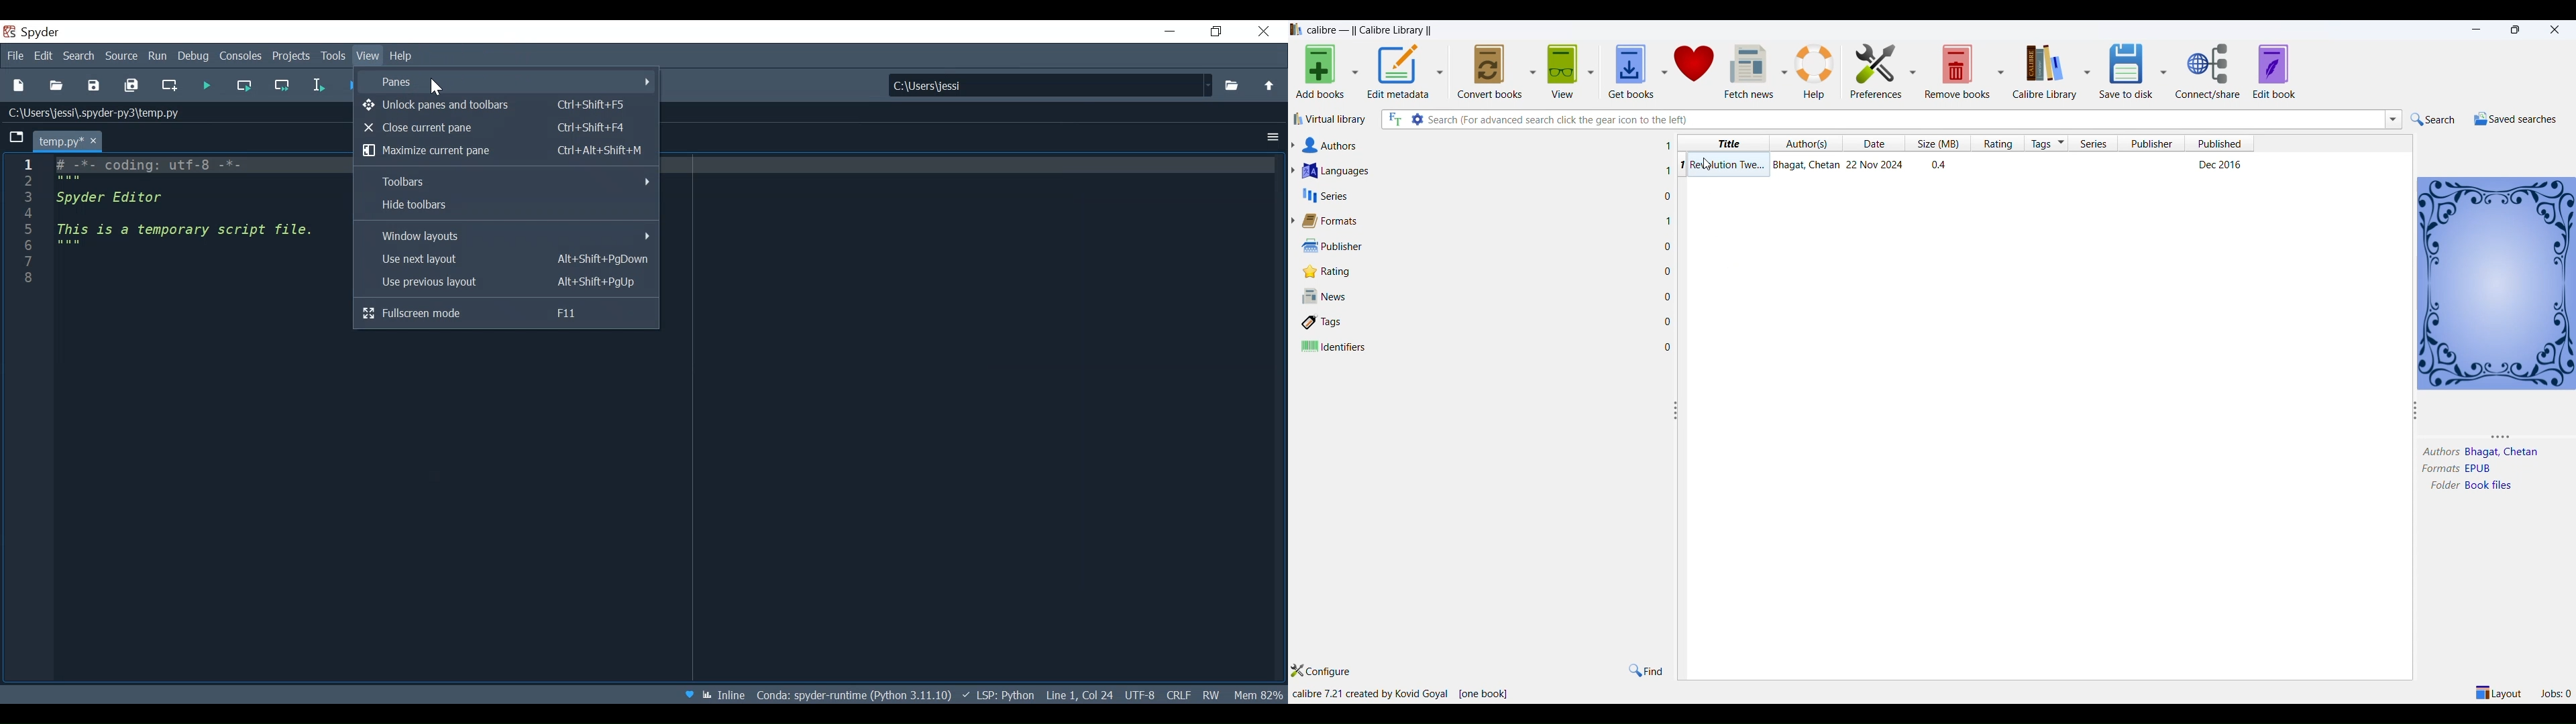 Image resolution: width=2576 pixels, height=728 pixels. What do you see at coordinates (1808, 143) in the screenshot?
I see `authors` at bounding box center [1808, 143].